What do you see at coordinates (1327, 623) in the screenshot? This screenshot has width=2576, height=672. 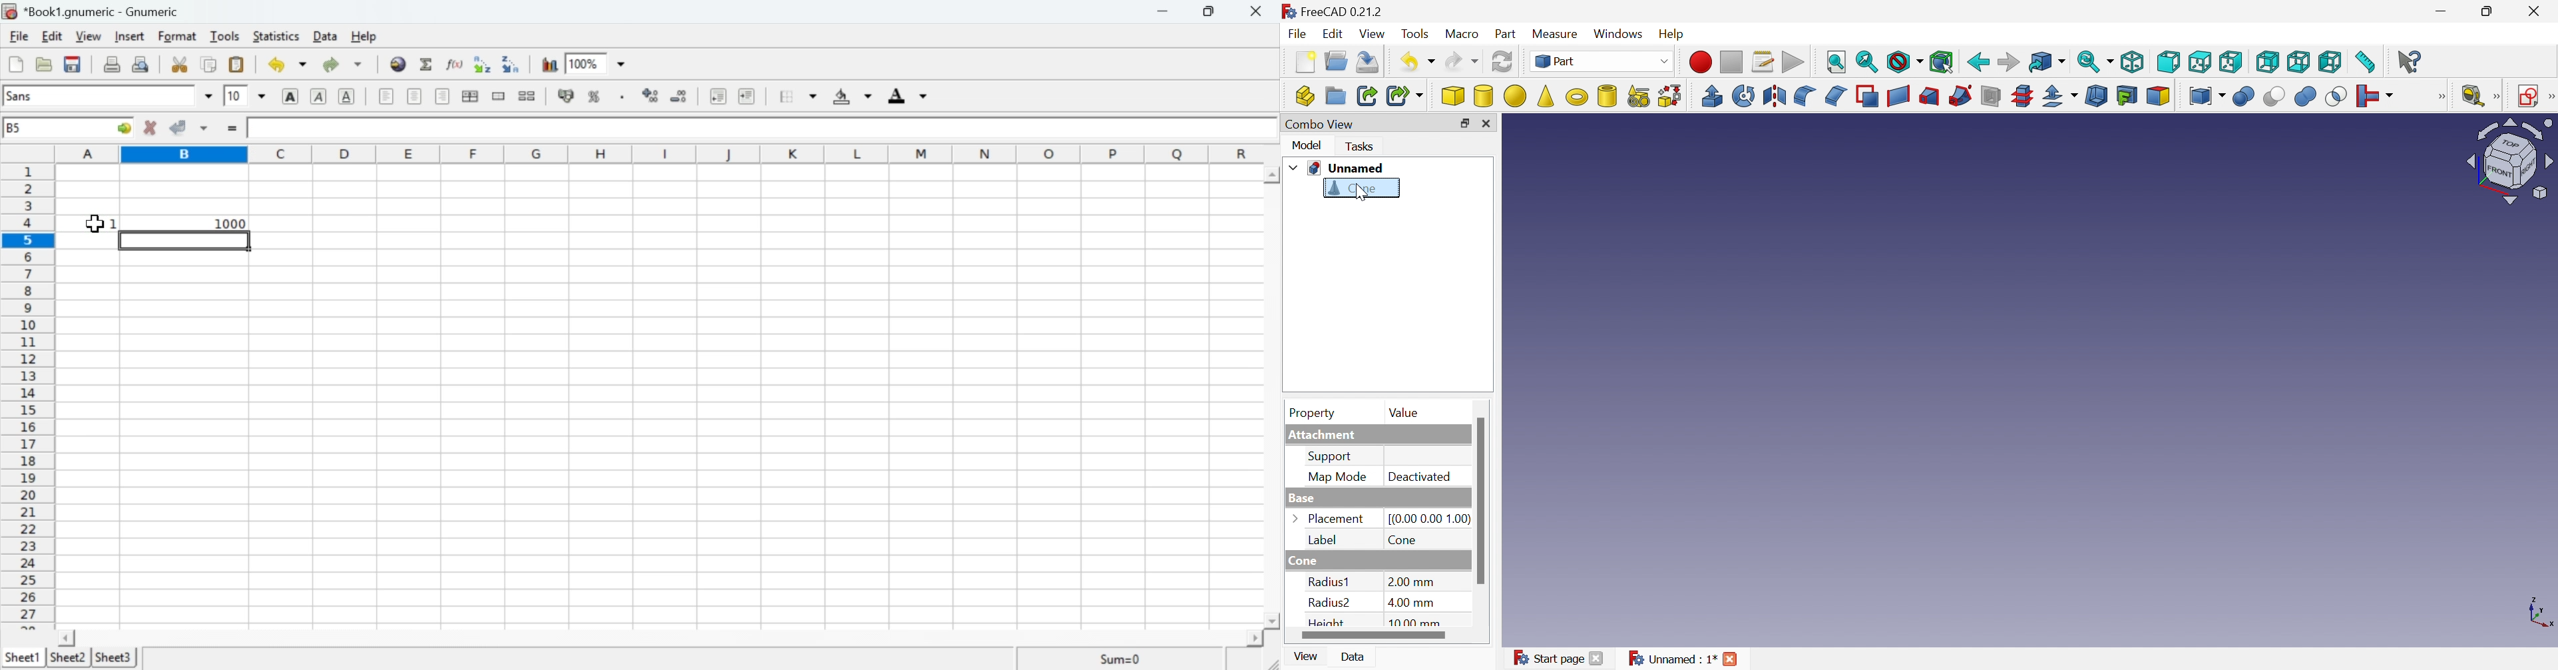 I see `Height` at bounding box center [1327, 623].